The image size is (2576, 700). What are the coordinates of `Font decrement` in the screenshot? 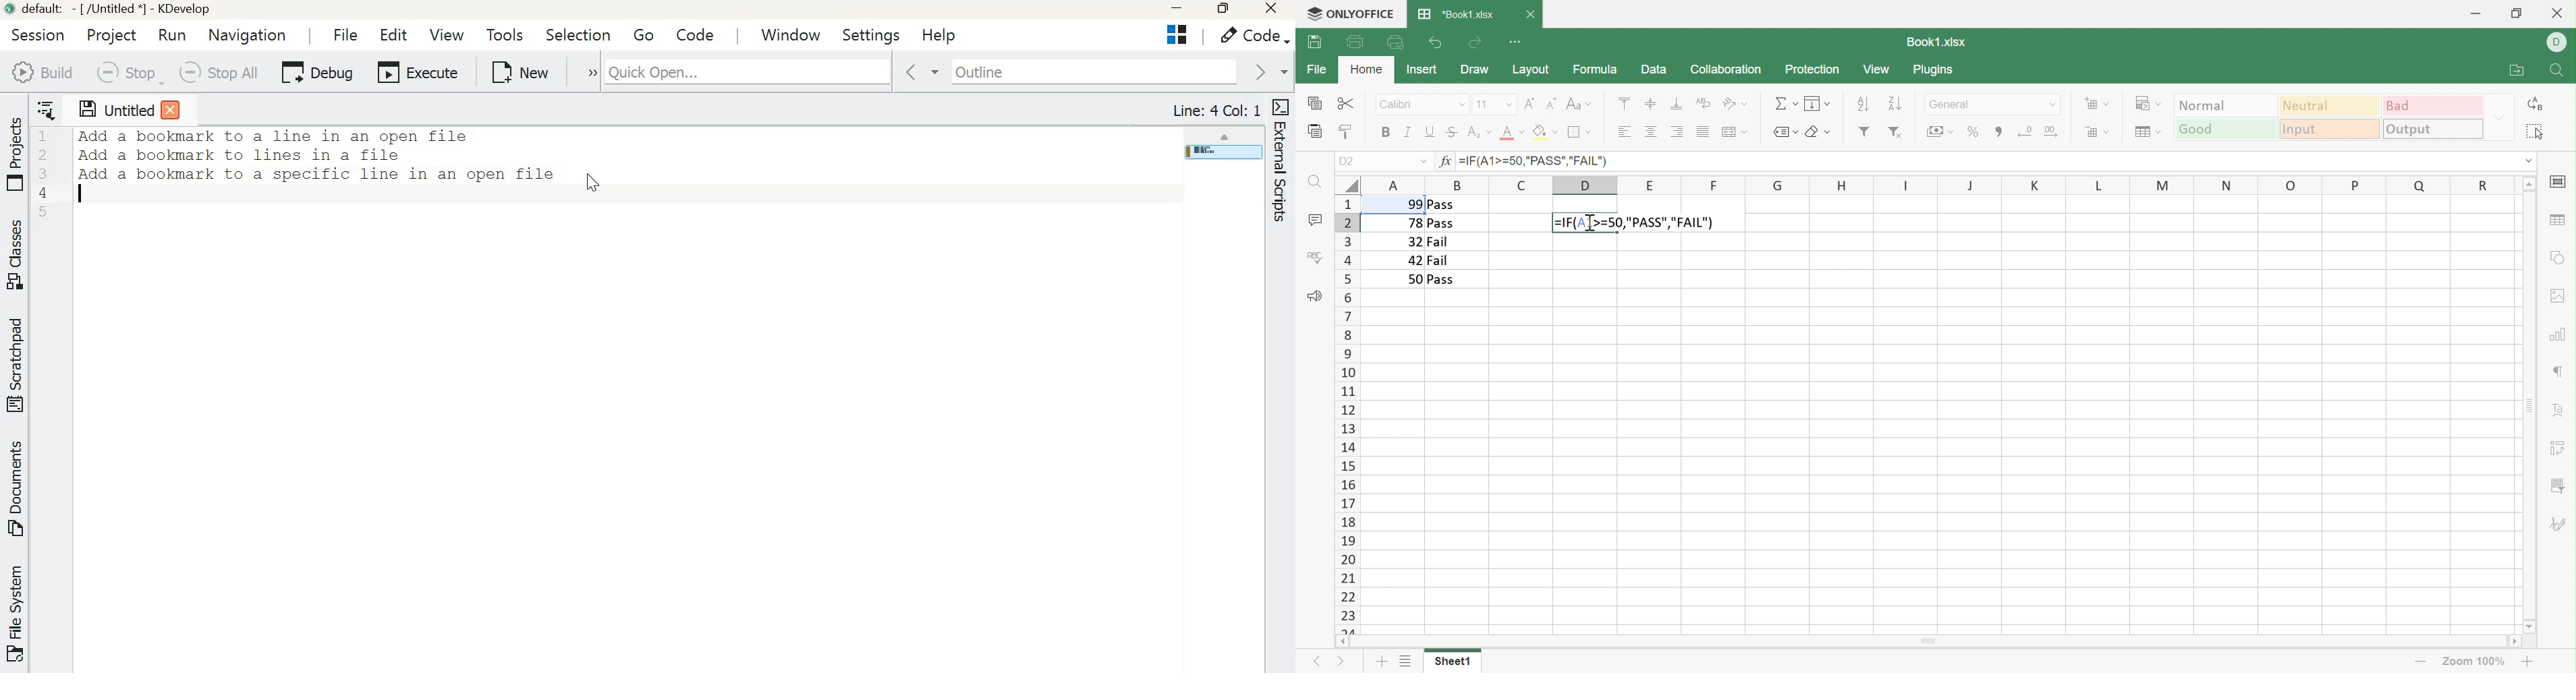 It's located at (1553, 103).